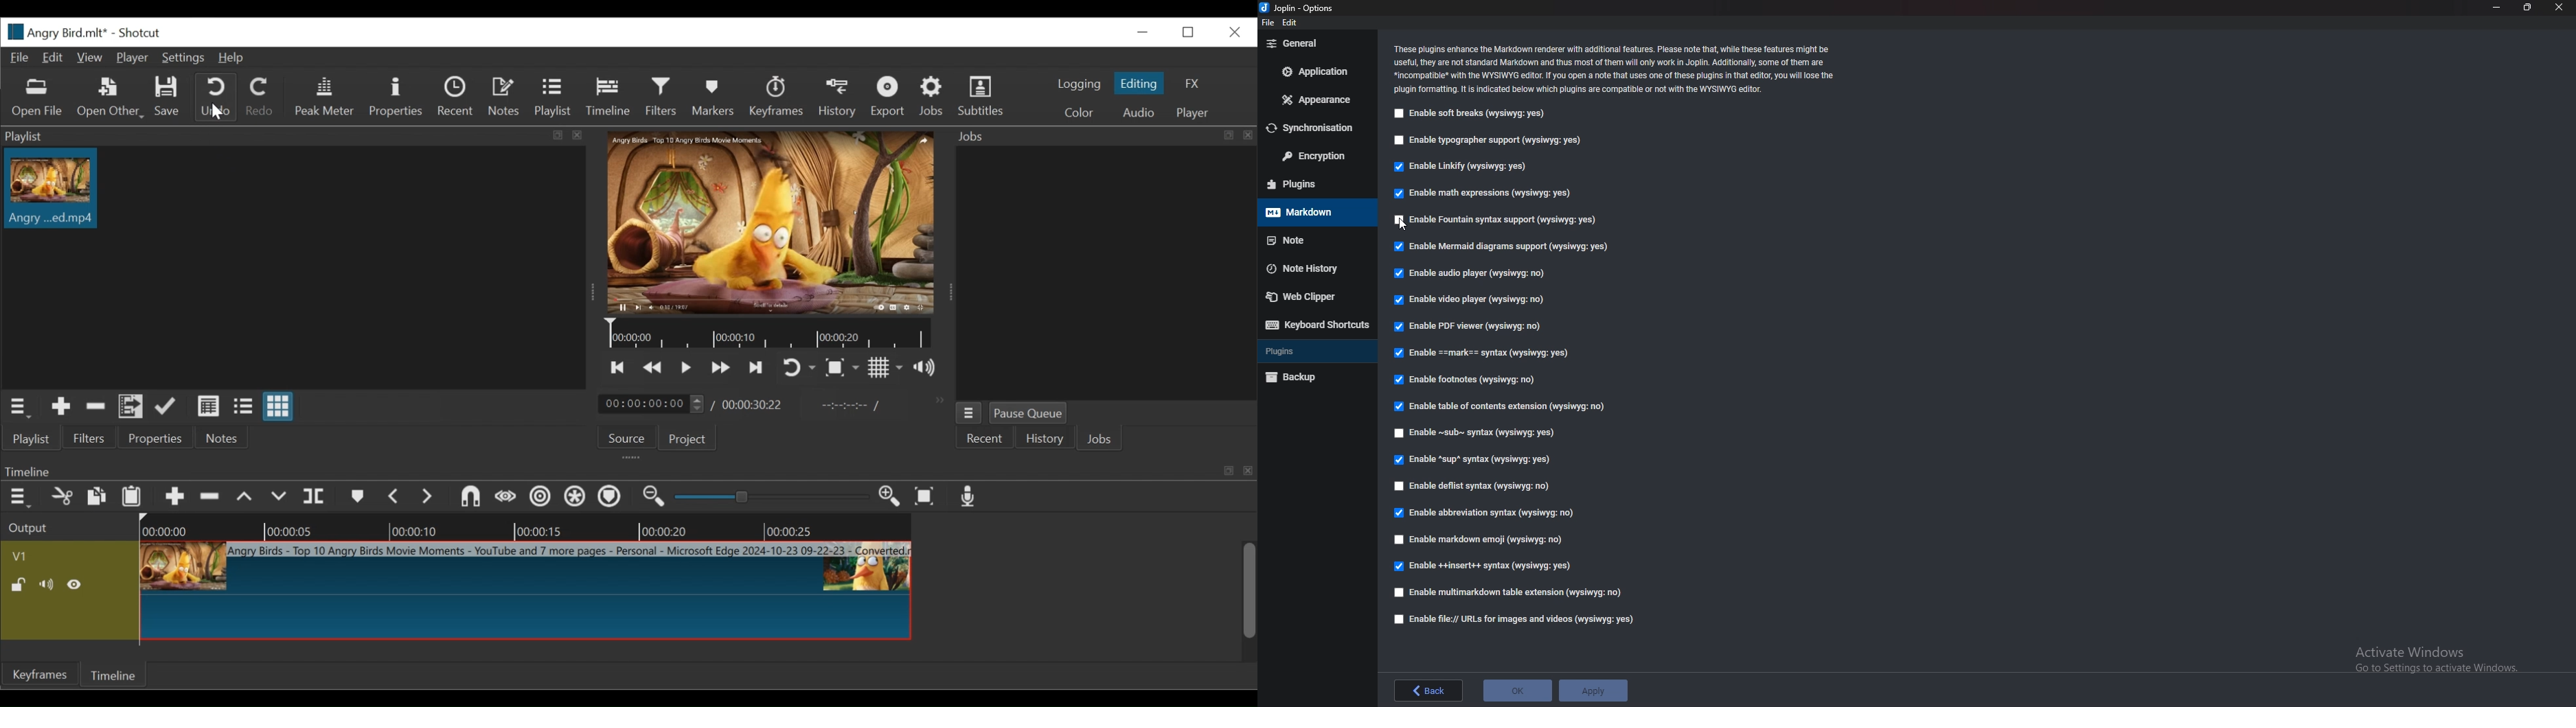 The height and width of the screenshot is (728, 2576). Describe the element at coordinates (768, 497) in the screenshot. I see `Zoom slider` at that location.